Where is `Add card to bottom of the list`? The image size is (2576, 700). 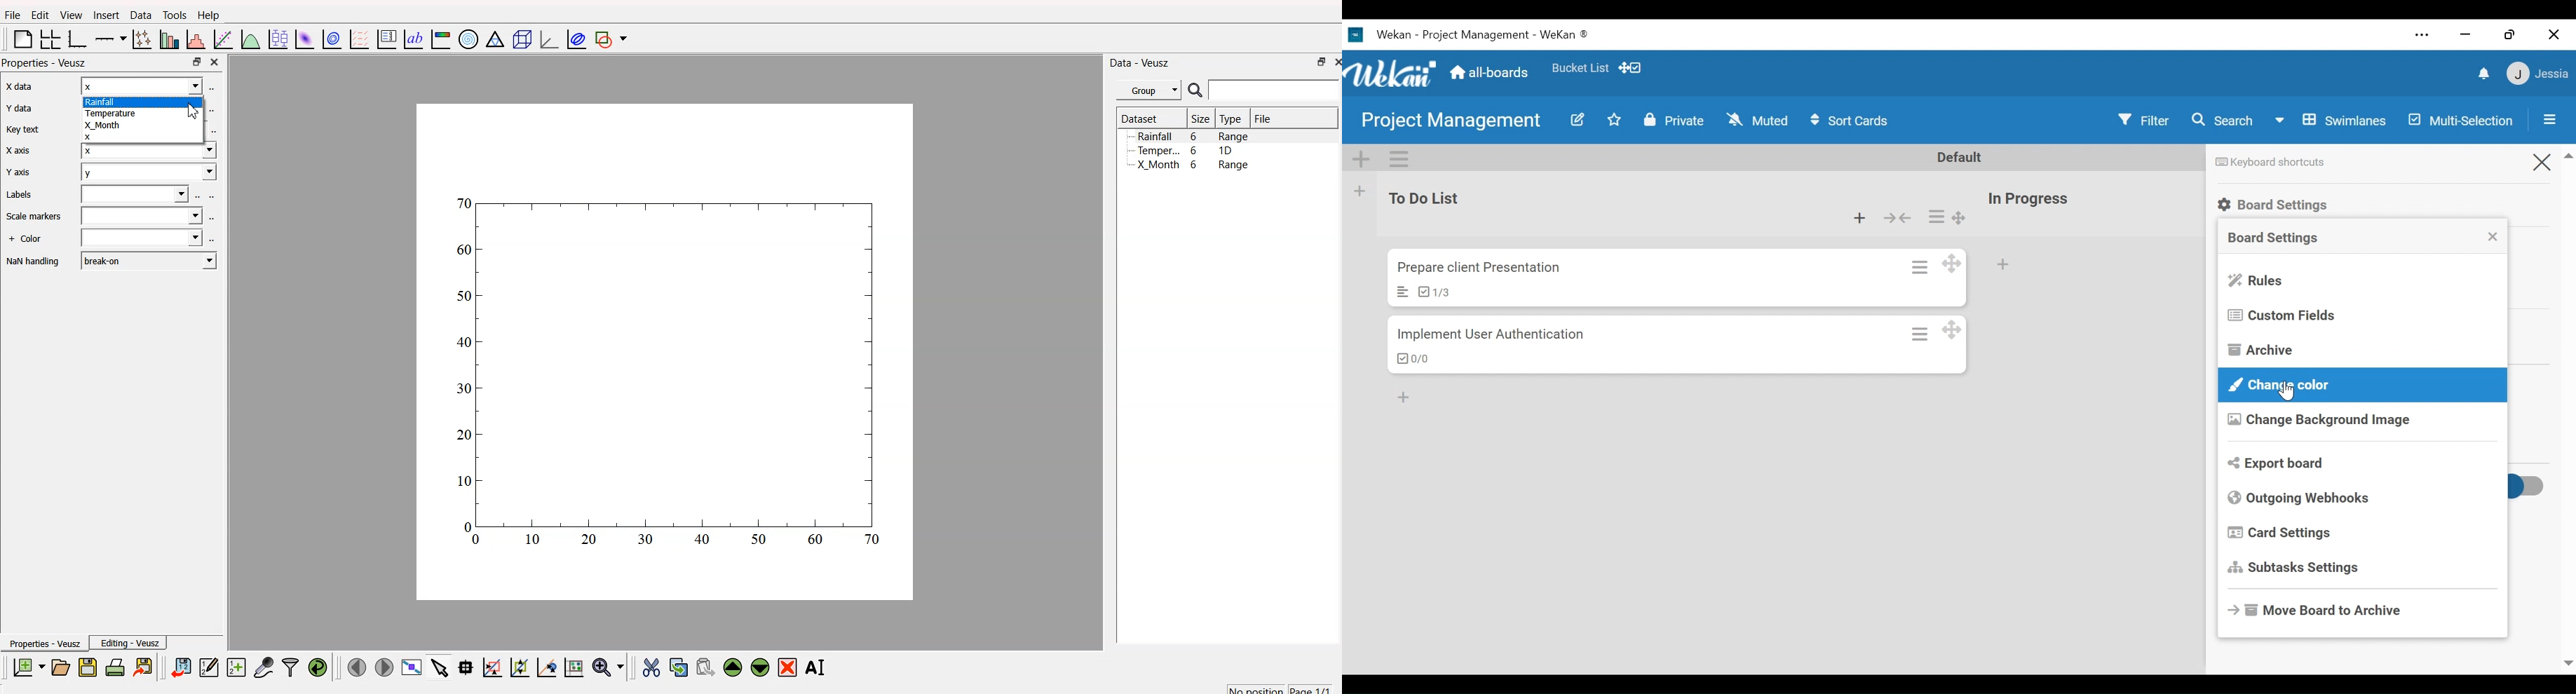
Add card to bottom of the list is located at coordinates (2002, 267).